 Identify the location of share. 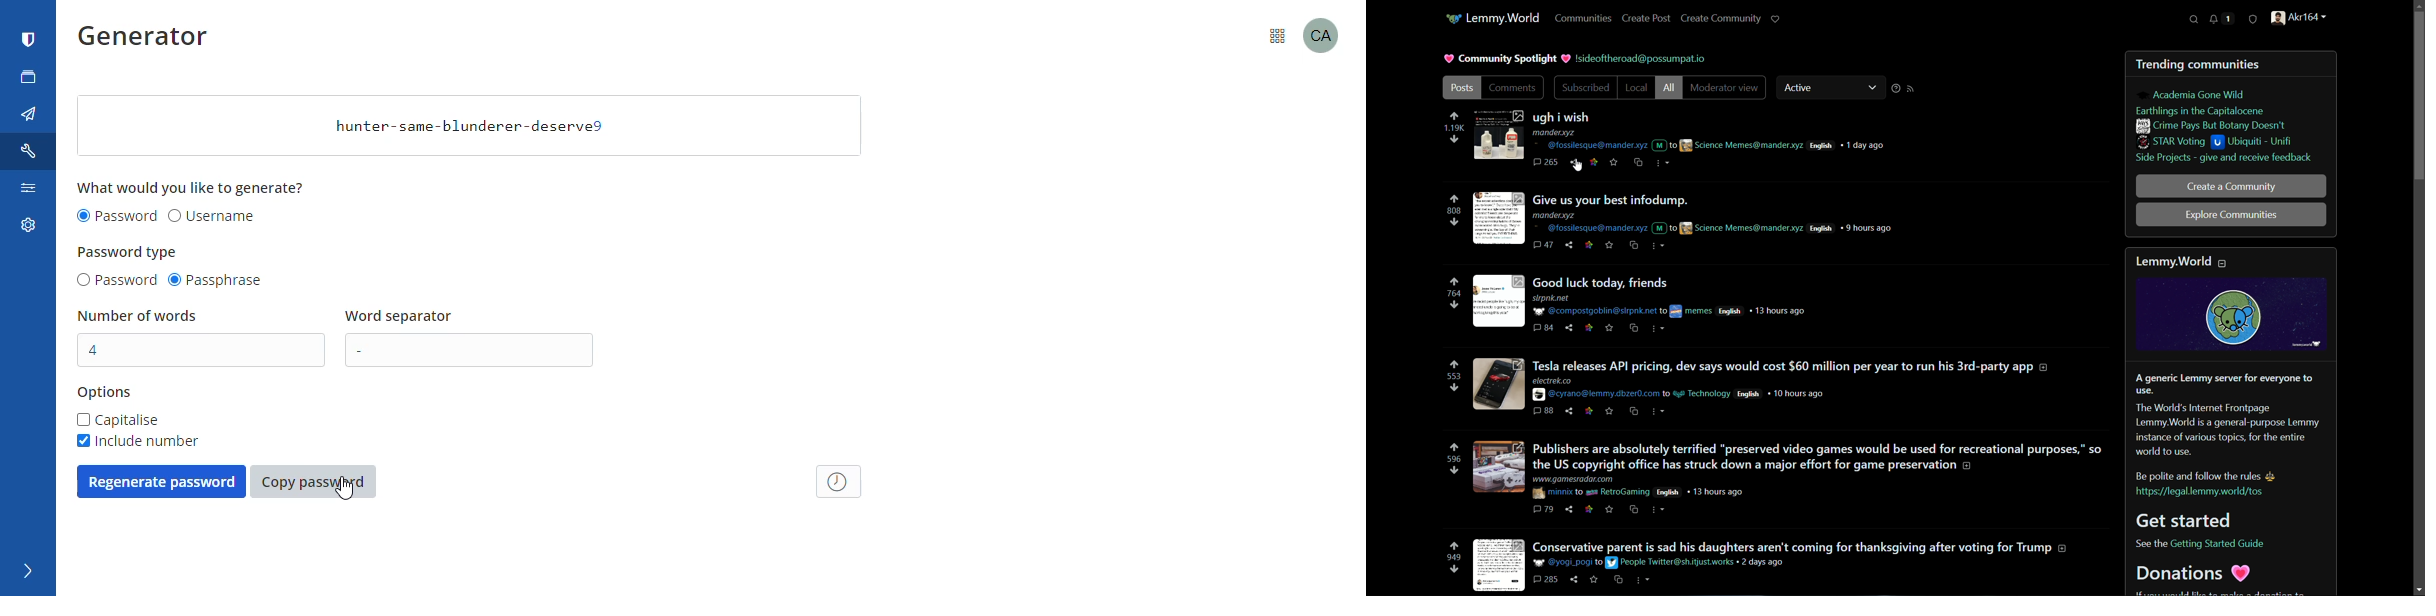
(1567, 328).